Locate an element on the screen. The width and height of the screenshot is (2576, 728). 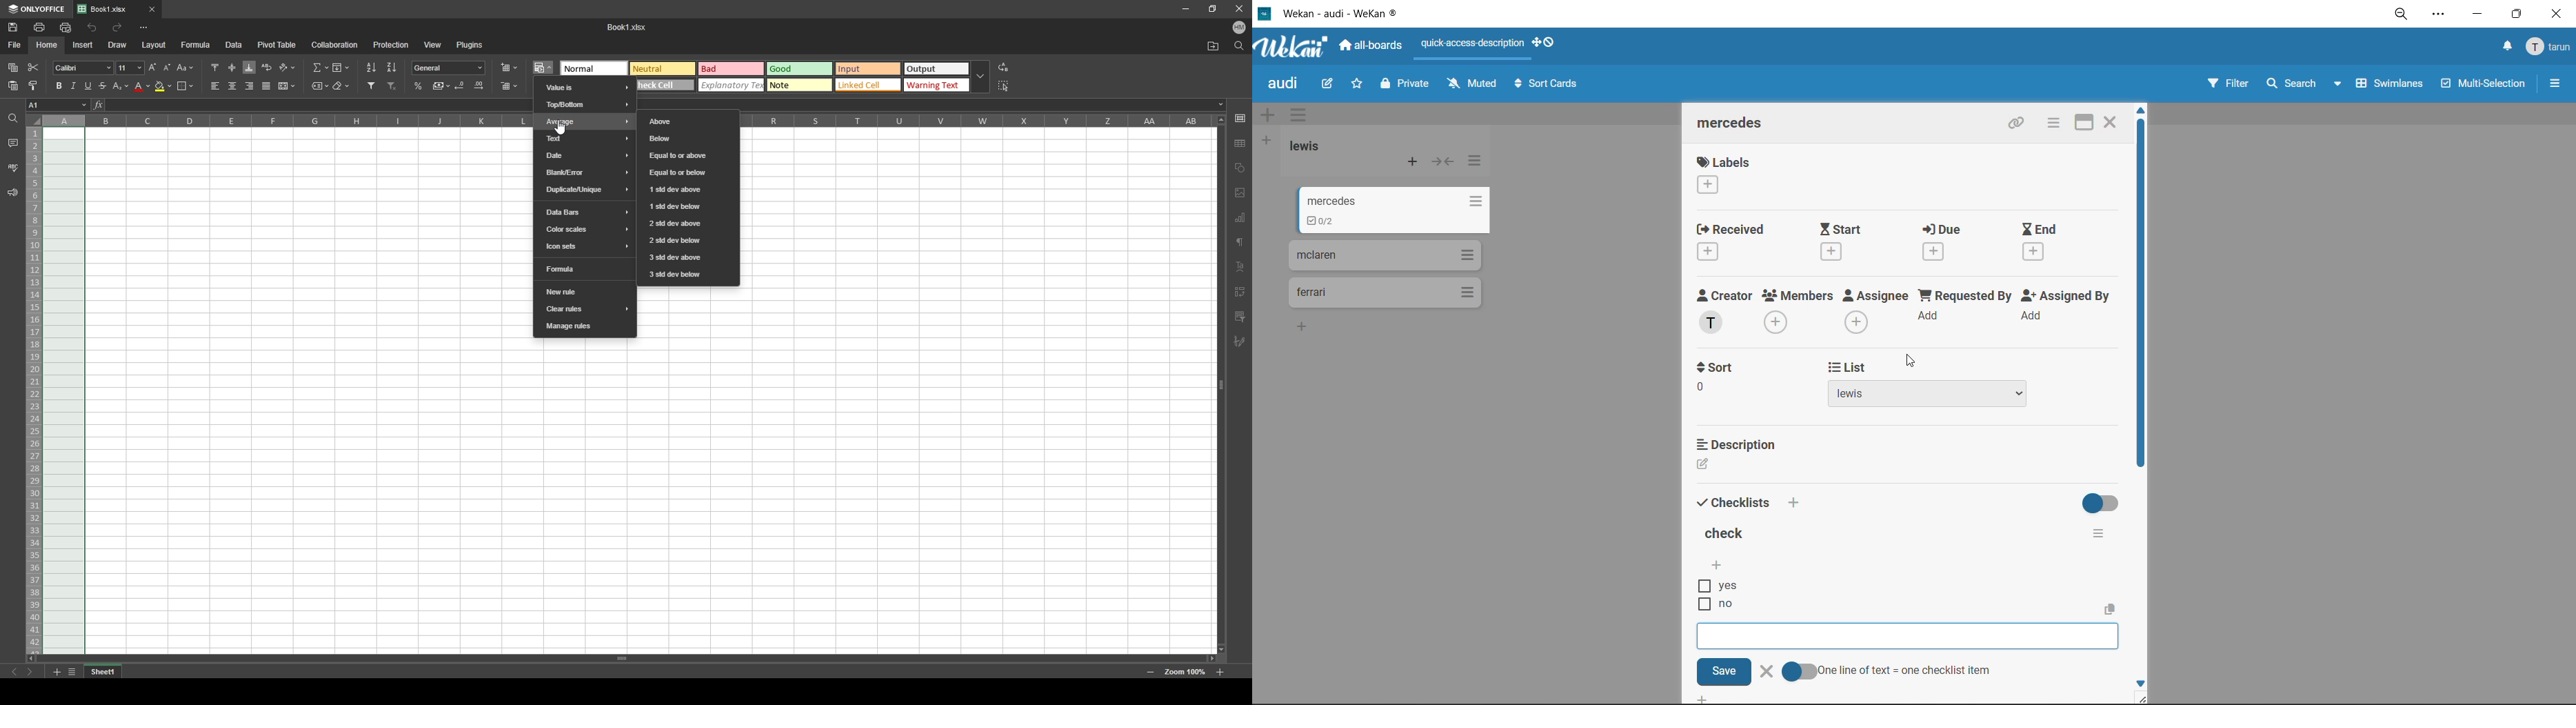
list is located at coordinates (1845, 368).